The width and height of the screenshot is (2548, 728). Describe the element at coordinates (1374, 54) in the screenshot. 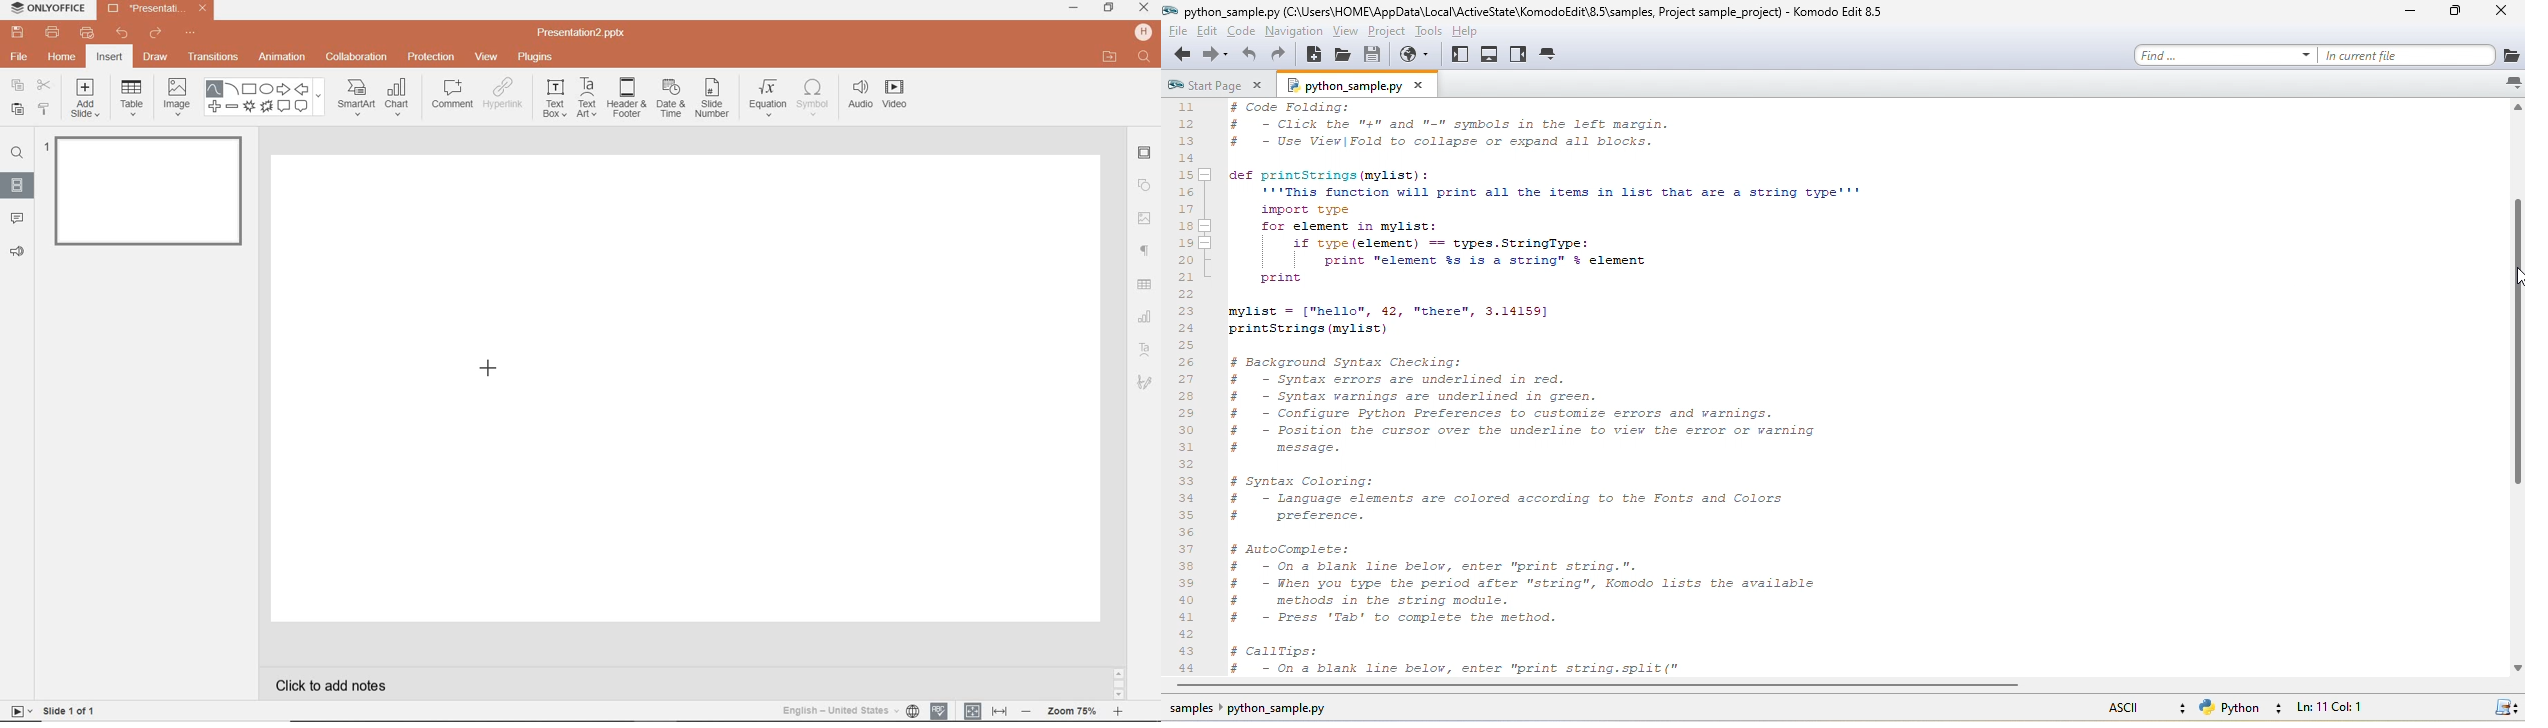

I see `save` at that location.